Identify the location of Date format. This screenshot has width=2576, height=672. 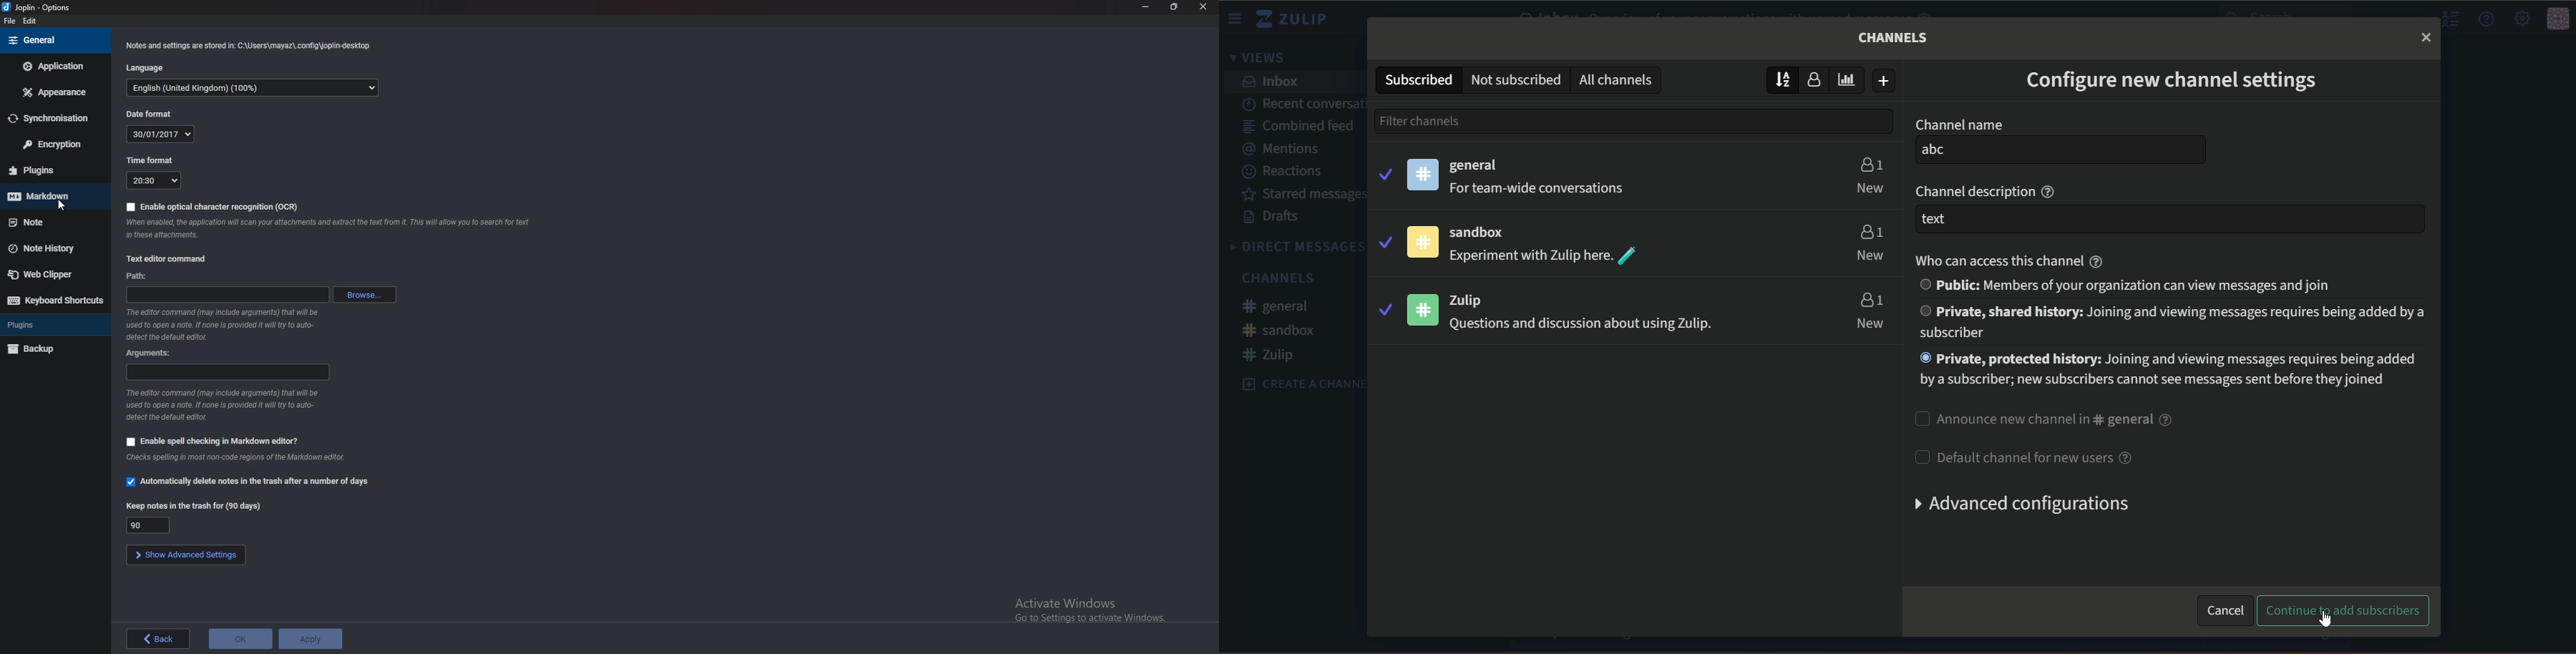
(161, 133).